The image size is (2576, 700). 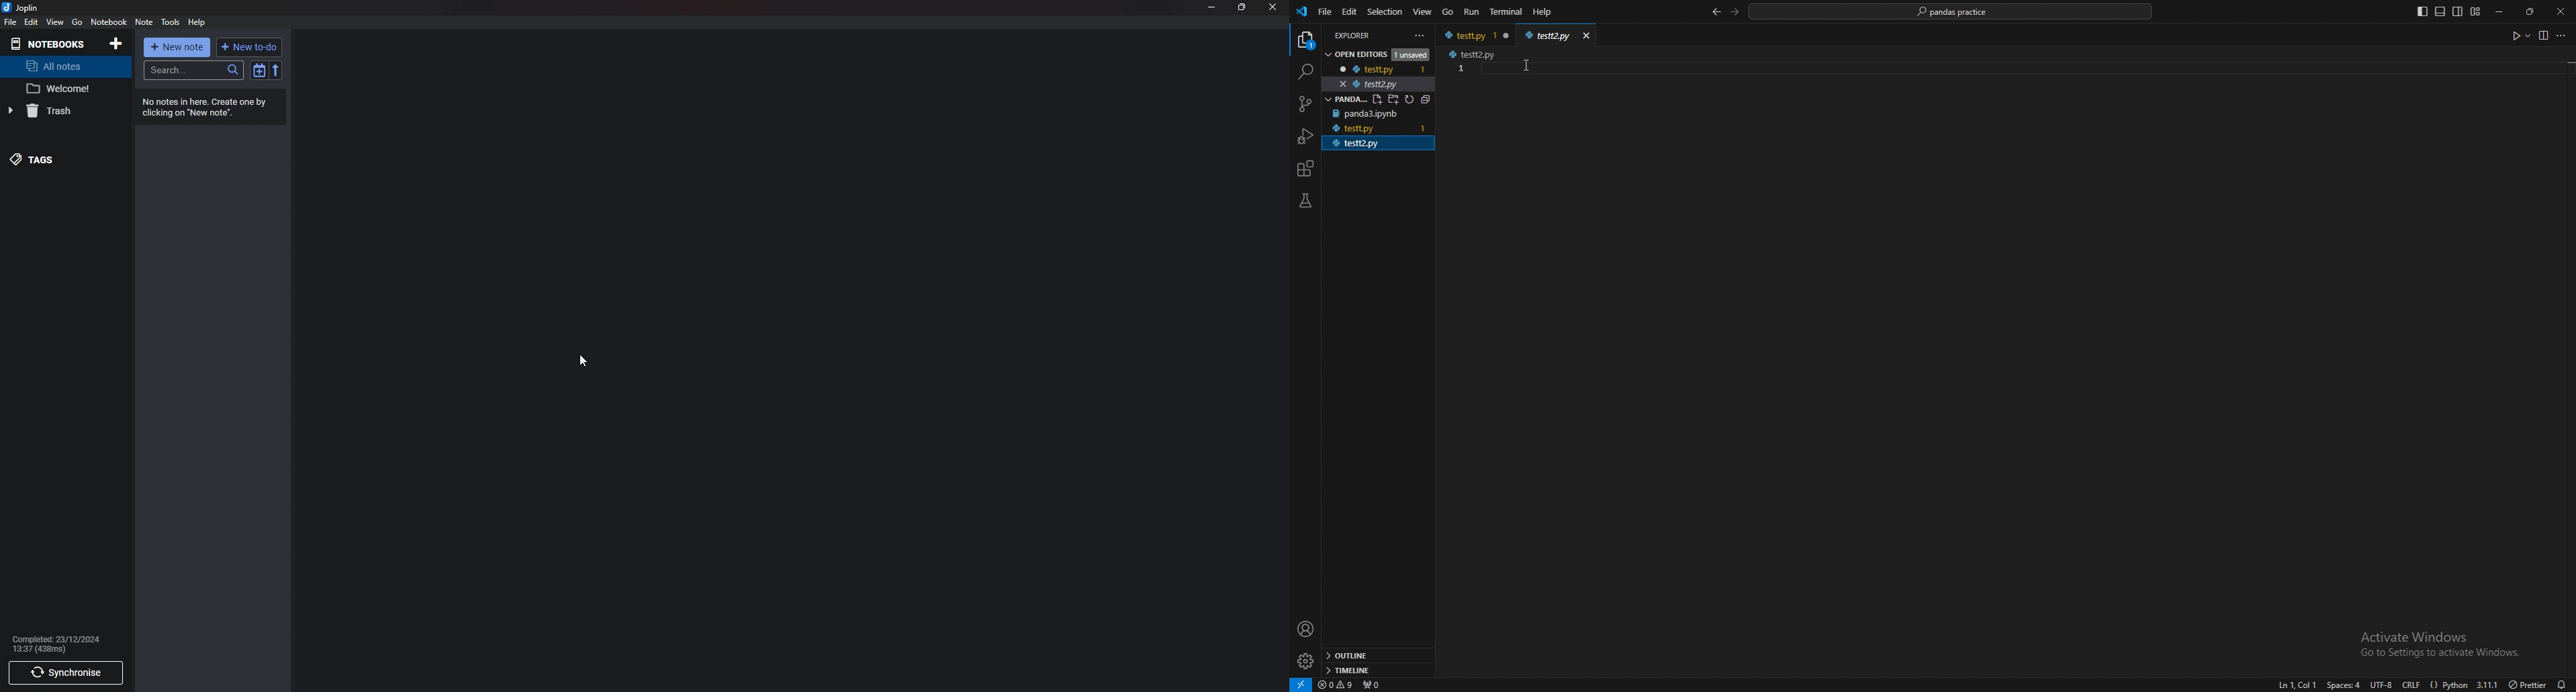 What do you see at coordinates (32, 22) in the screenshot?
I see `edit` at bounding box center [32, 22].